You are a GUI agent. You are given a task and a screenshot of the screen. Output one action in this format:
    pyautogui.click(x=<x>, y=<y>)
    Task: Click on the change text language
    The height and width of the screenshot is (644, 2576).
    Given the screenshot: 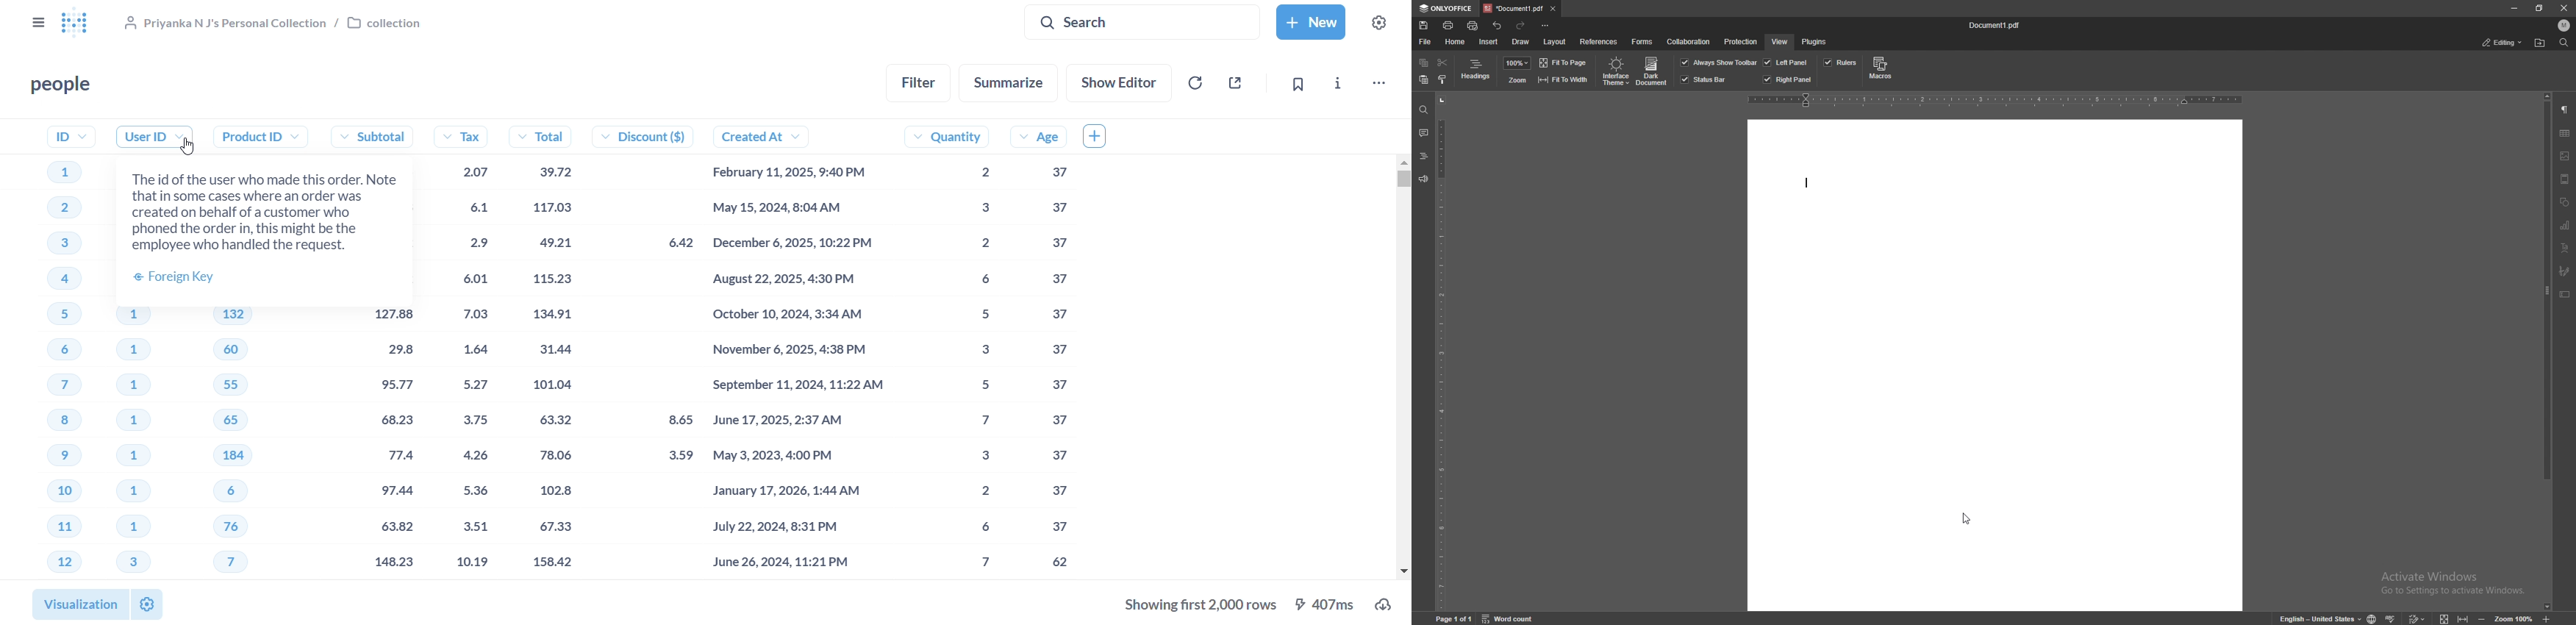 What is the action you would take?
    pyautogui.click(x=2315, y=617)
    